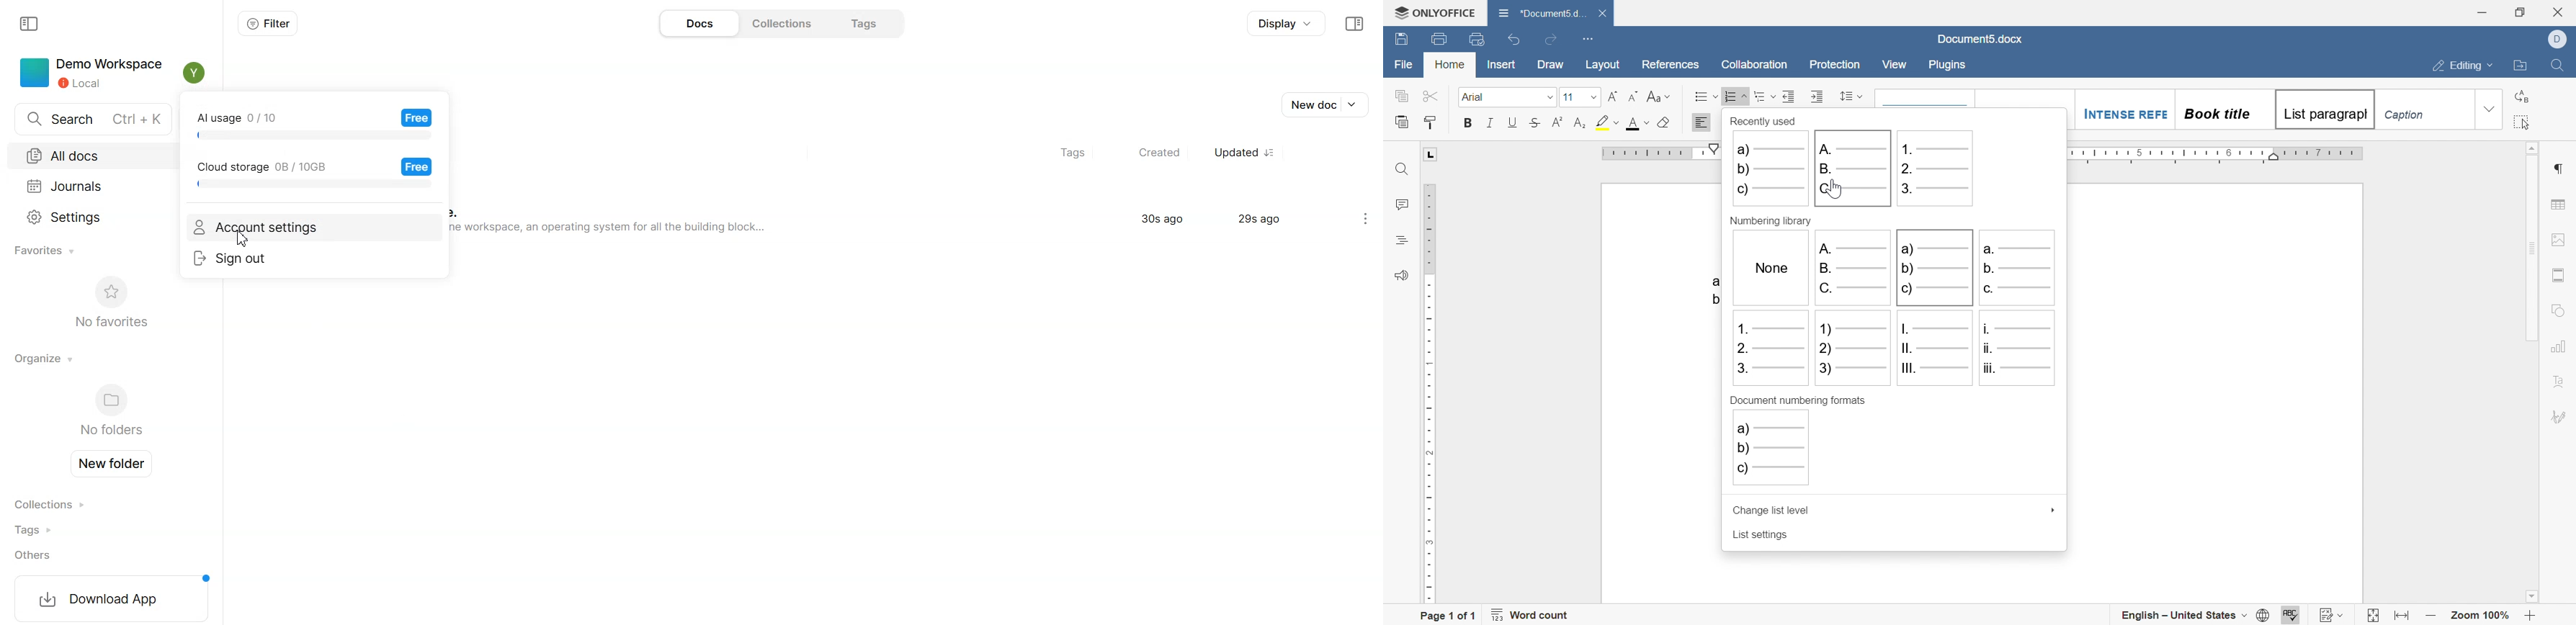 The height and width of the screenshot is (644, 2576). I want to click on onlyoffice, so click(1435, 14).